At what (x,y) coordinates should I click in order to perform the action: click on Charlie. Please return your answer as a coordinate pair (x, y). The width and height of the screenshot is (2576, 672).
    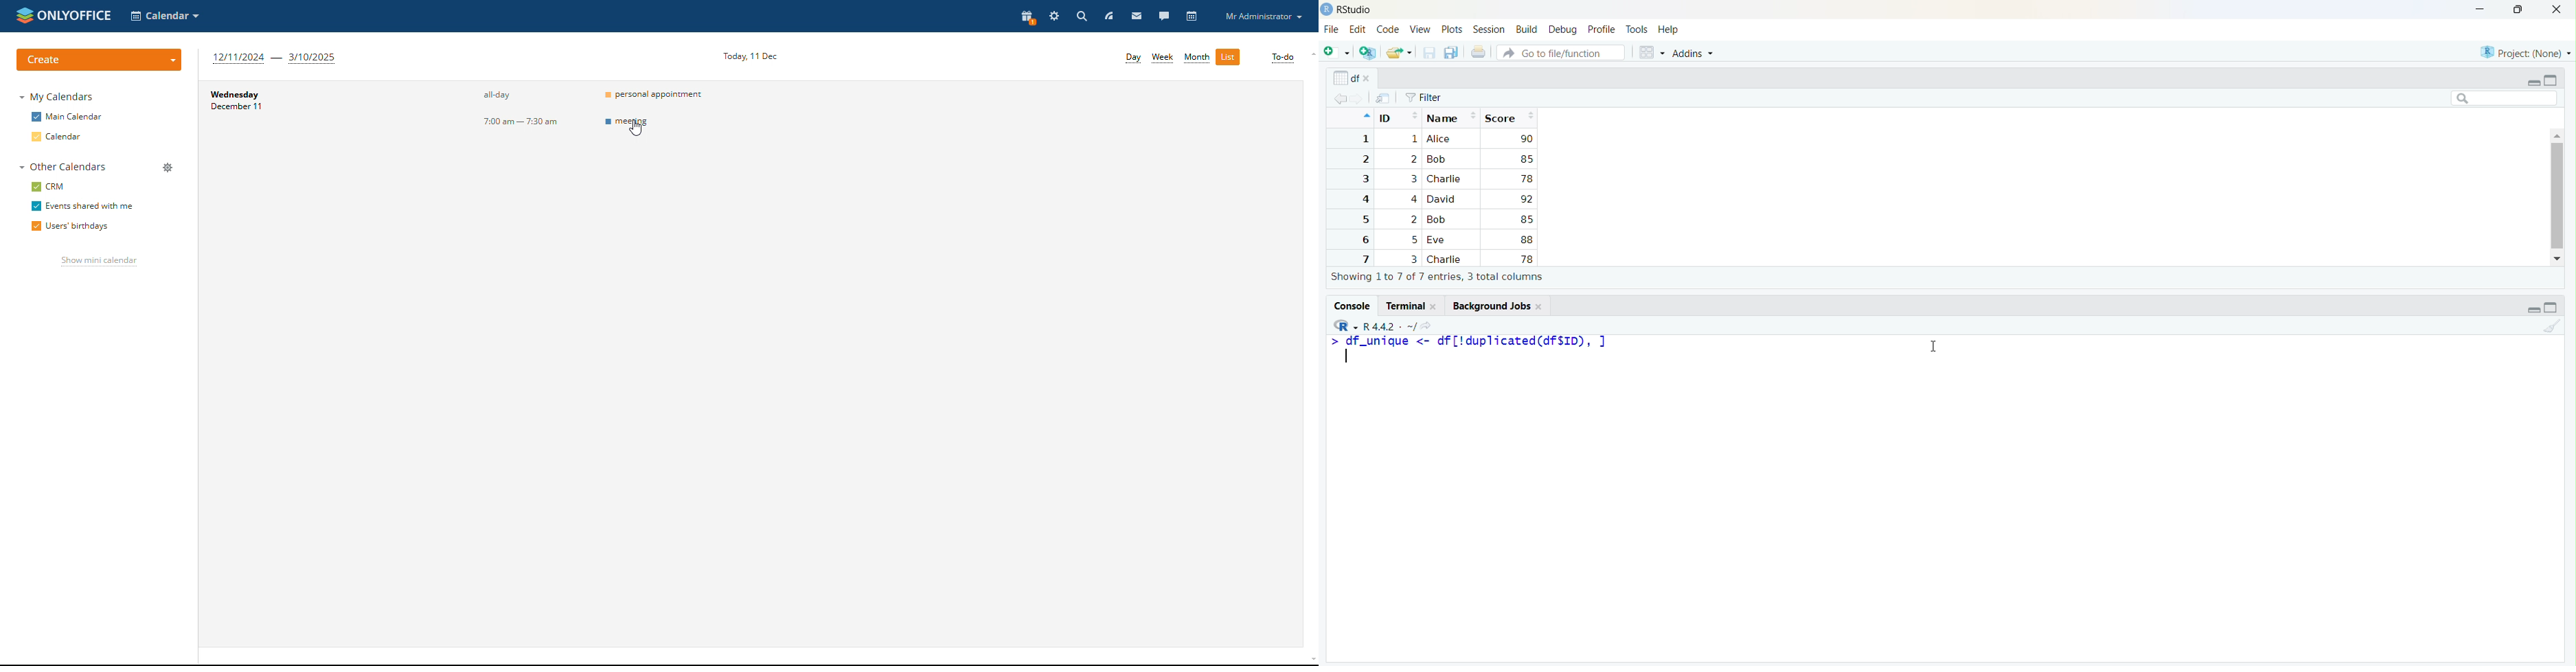
    Looking at the image, I should click on (1446, 260).